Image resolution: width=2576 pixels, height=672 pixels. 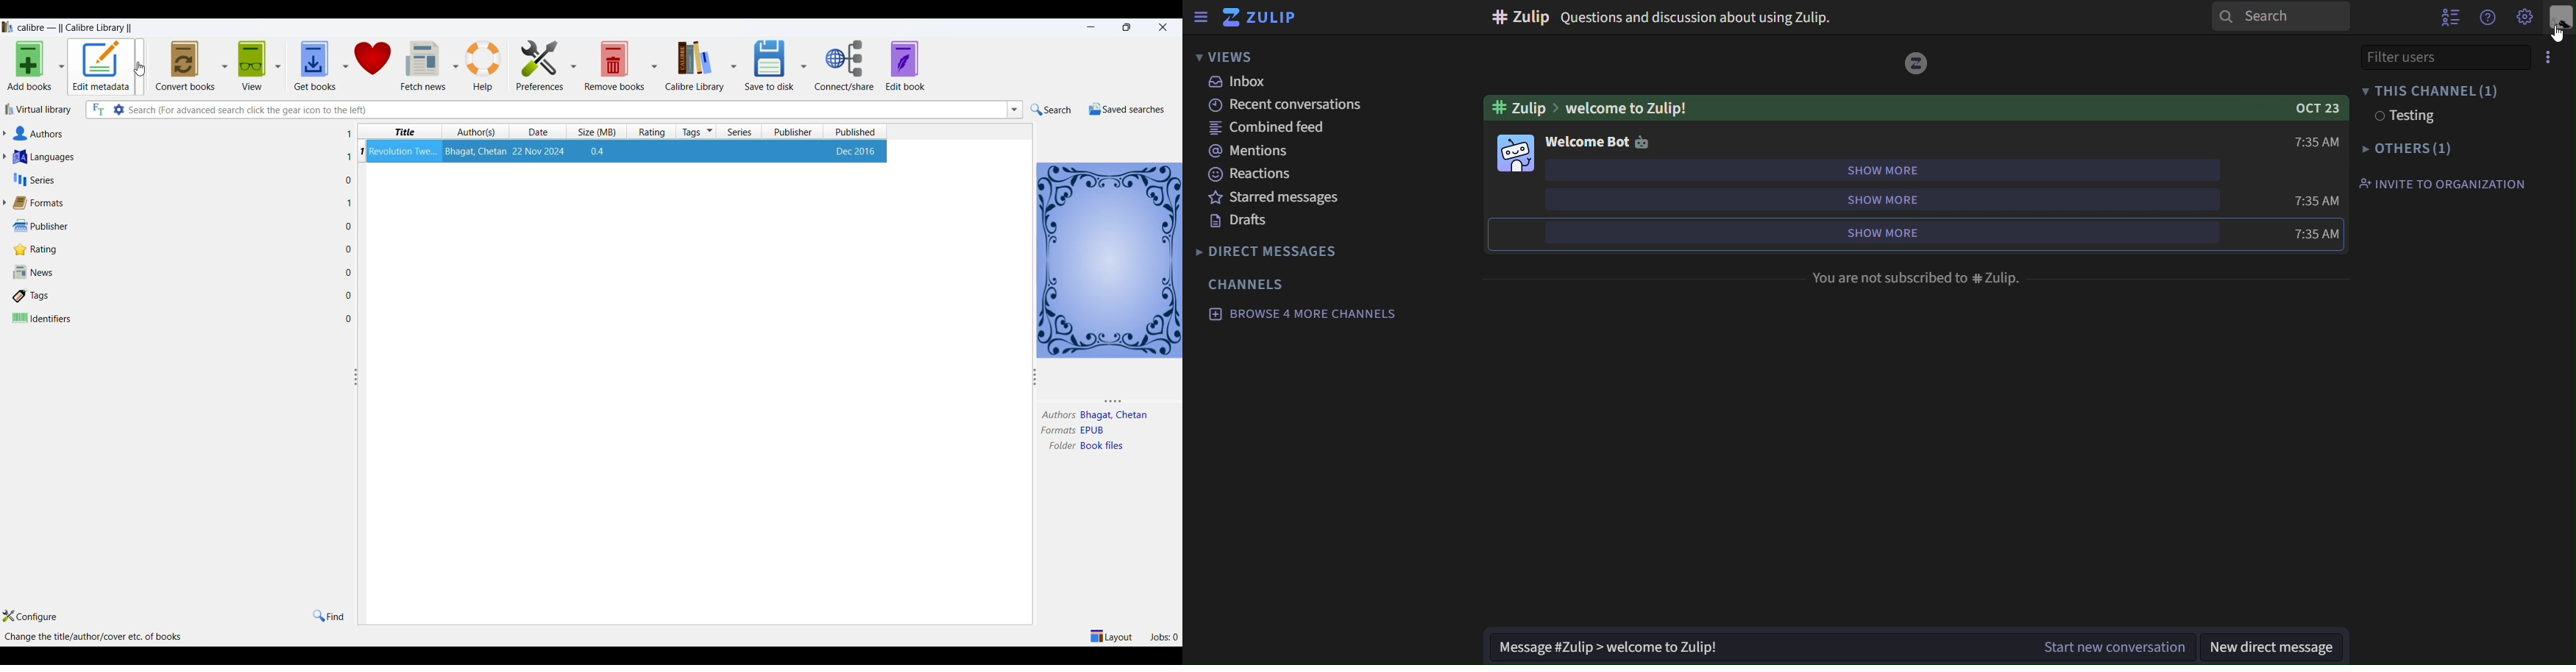 What do you see at coordinates (1243, 223) in the screenshot?
I see `drafts` at bounding box center [1243, 223].